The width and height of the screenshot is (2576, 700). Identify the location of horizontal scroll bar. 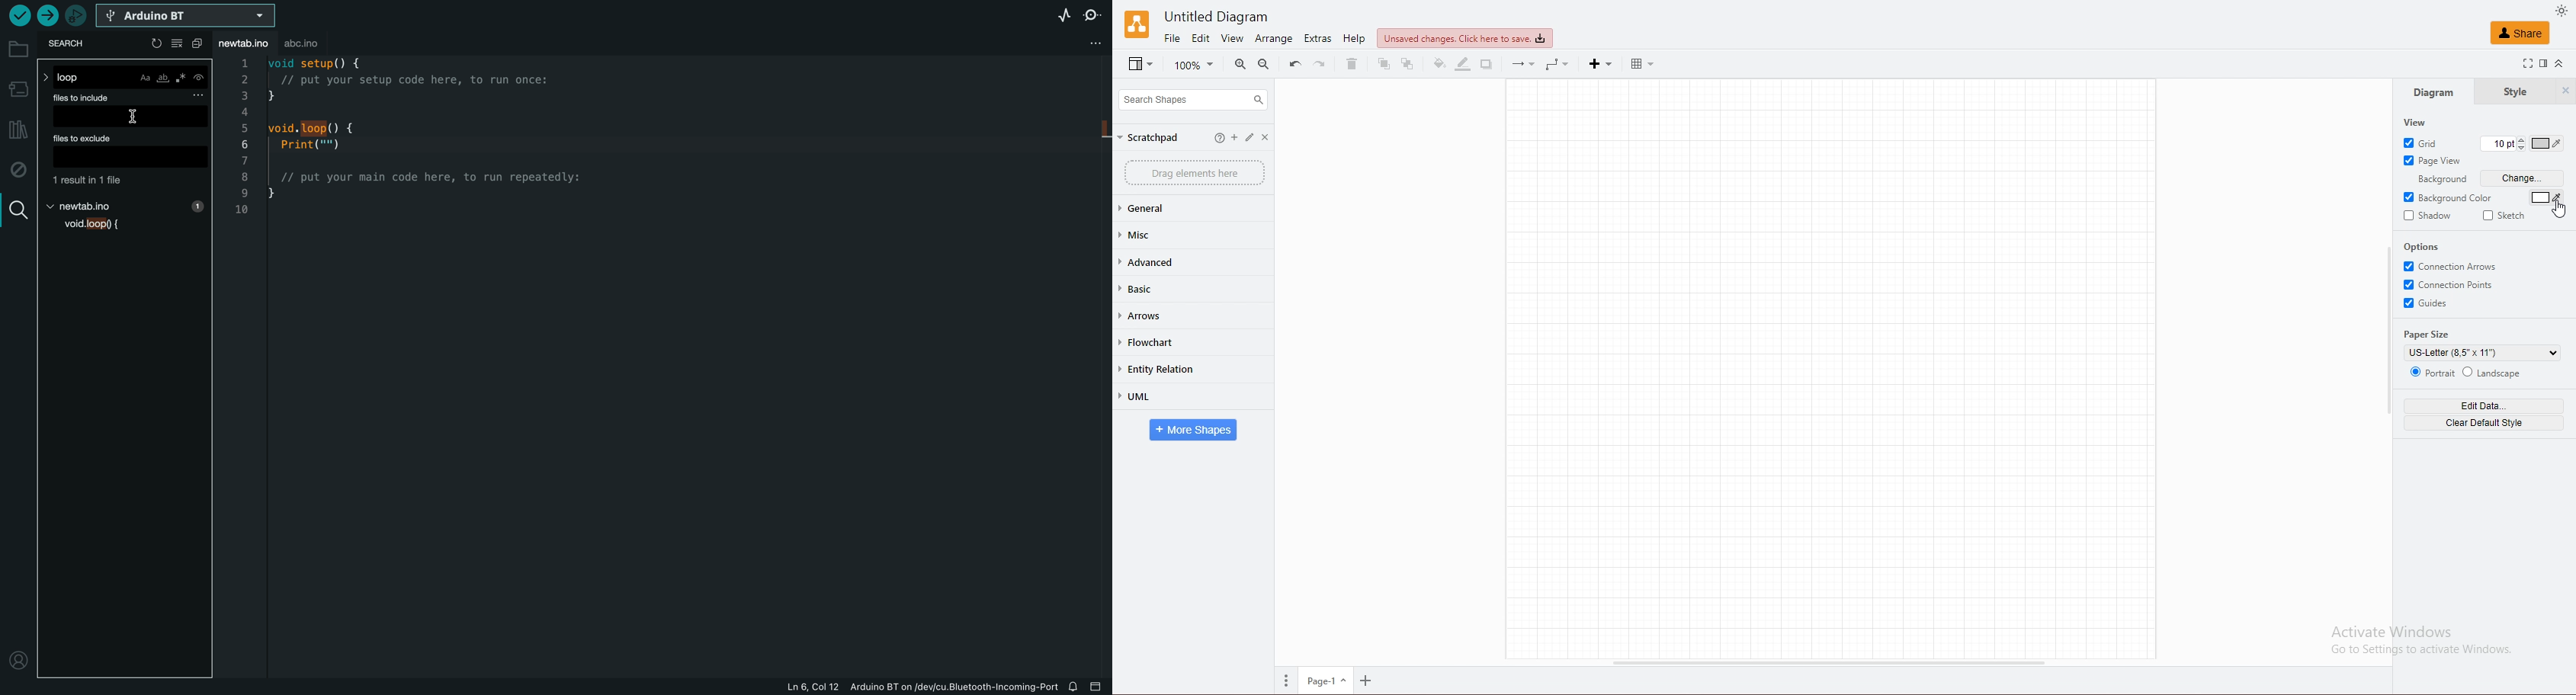
(1826, 664).